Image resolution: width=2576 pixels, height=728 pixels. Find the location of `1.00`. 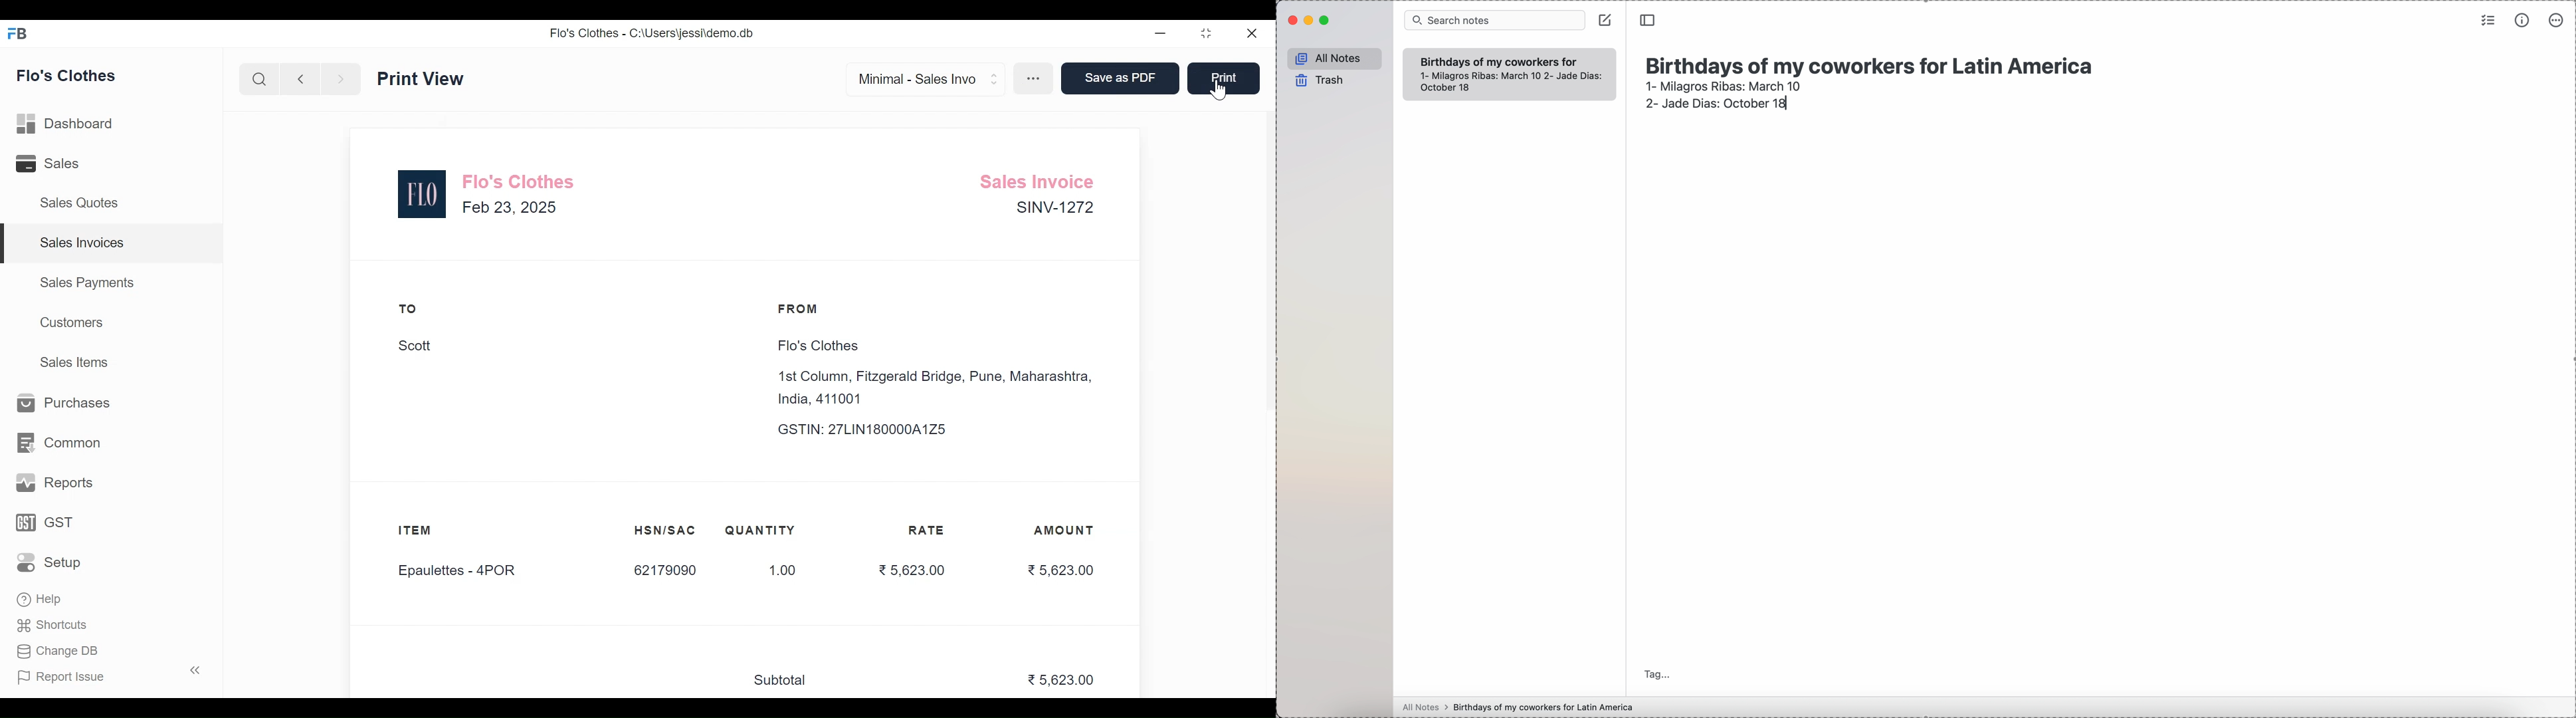

1.00 is located at coordinates (775, 571).